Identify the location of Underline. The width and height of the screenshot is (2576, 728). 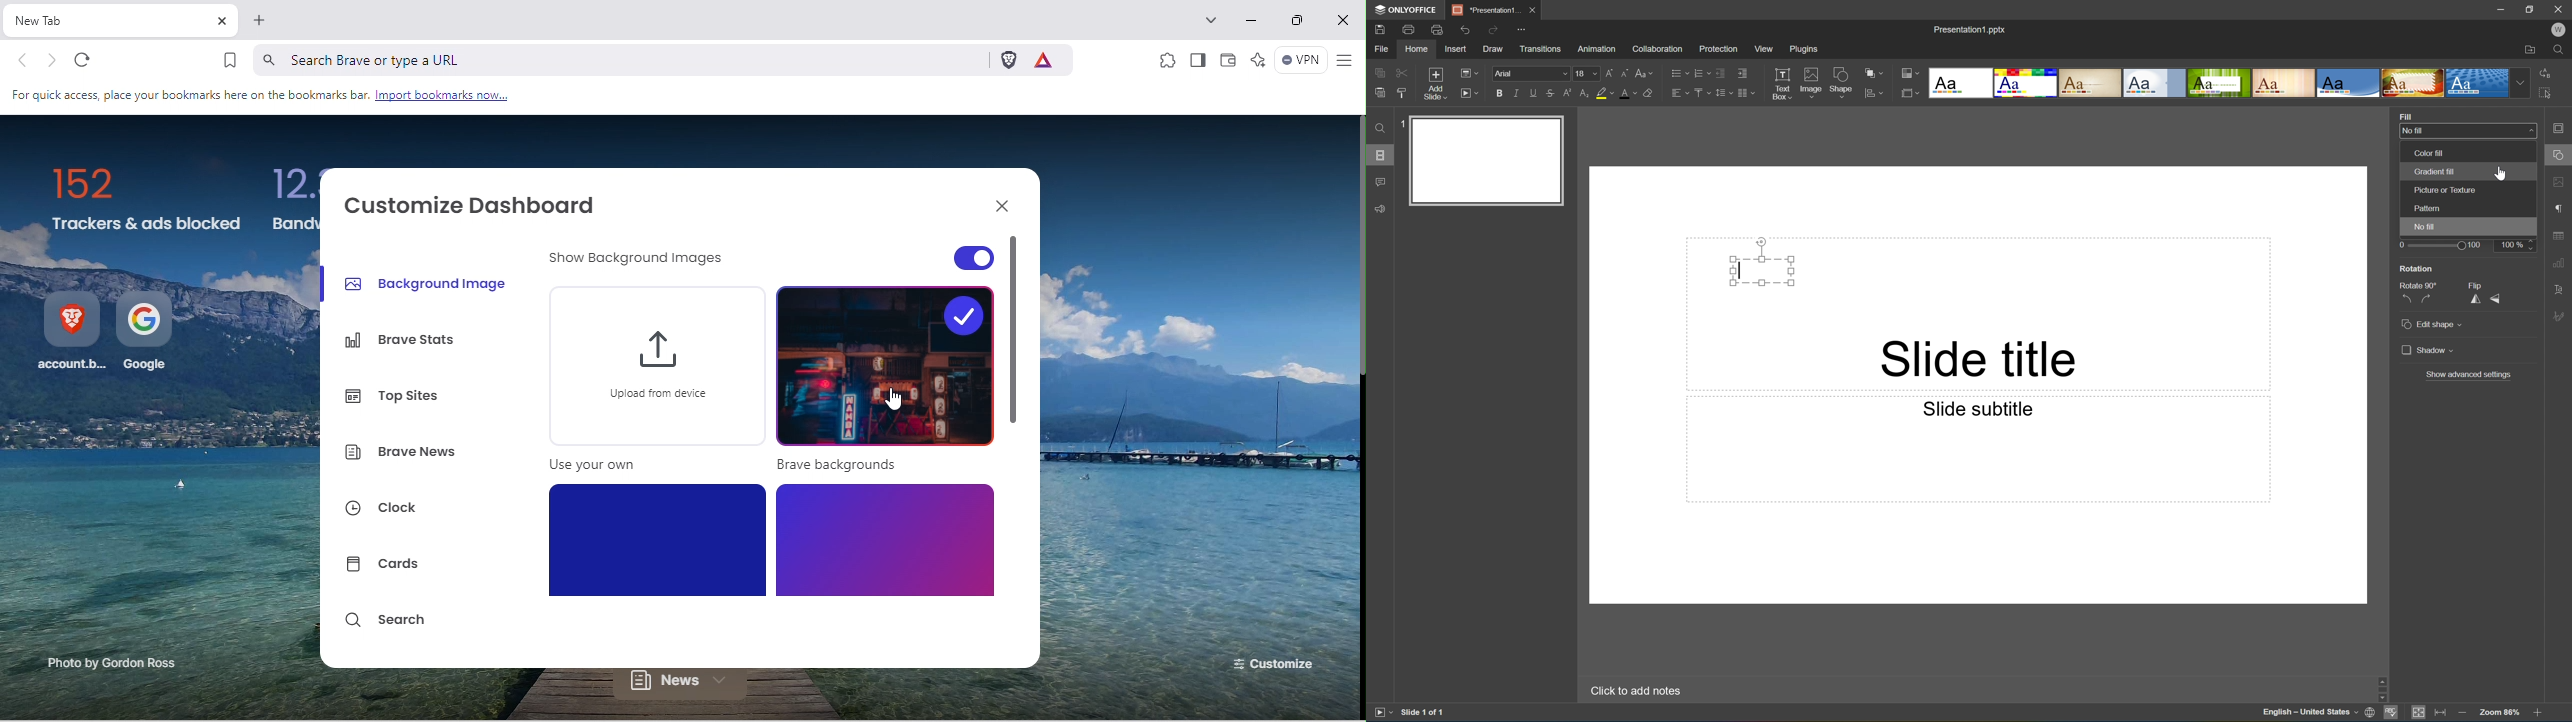
(1533, 91).